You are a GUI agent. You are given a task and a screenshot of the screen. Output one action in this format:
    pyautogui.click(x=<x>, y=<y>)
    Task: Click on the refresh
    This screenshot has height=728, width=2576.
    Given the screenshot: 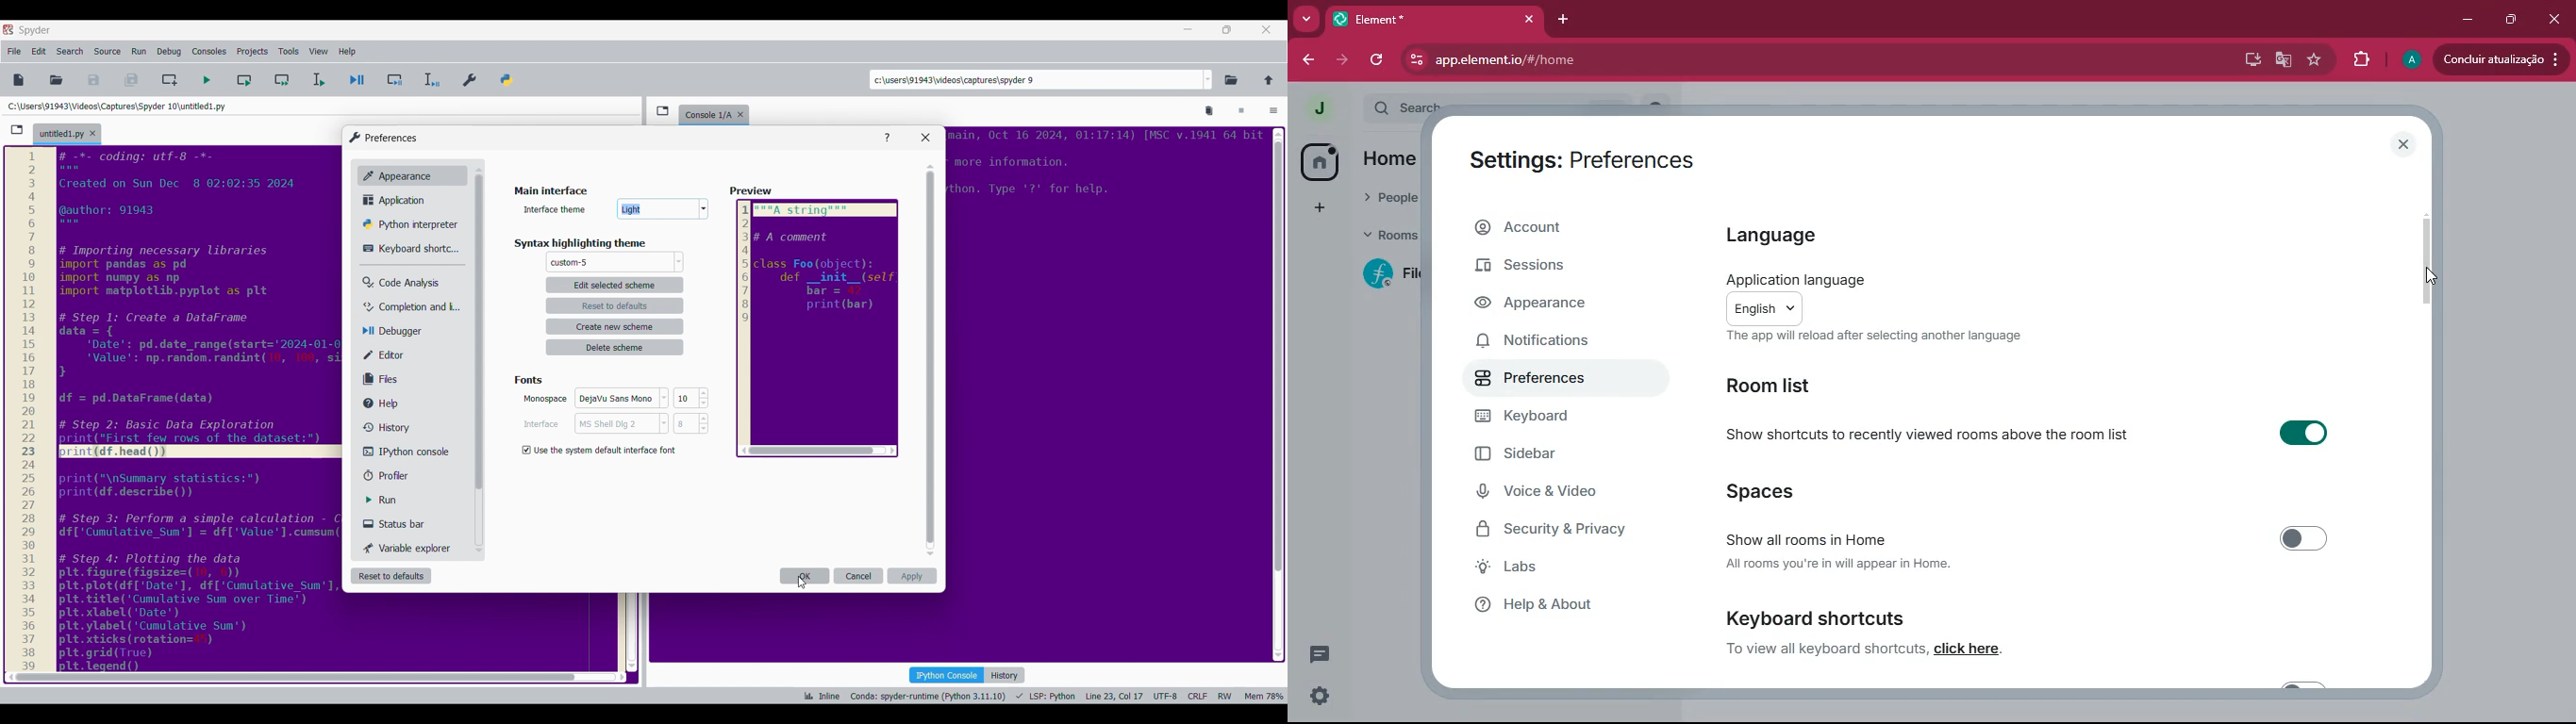 What is the action you would take?
    pyautogui.click(x=1376, y=61)
    